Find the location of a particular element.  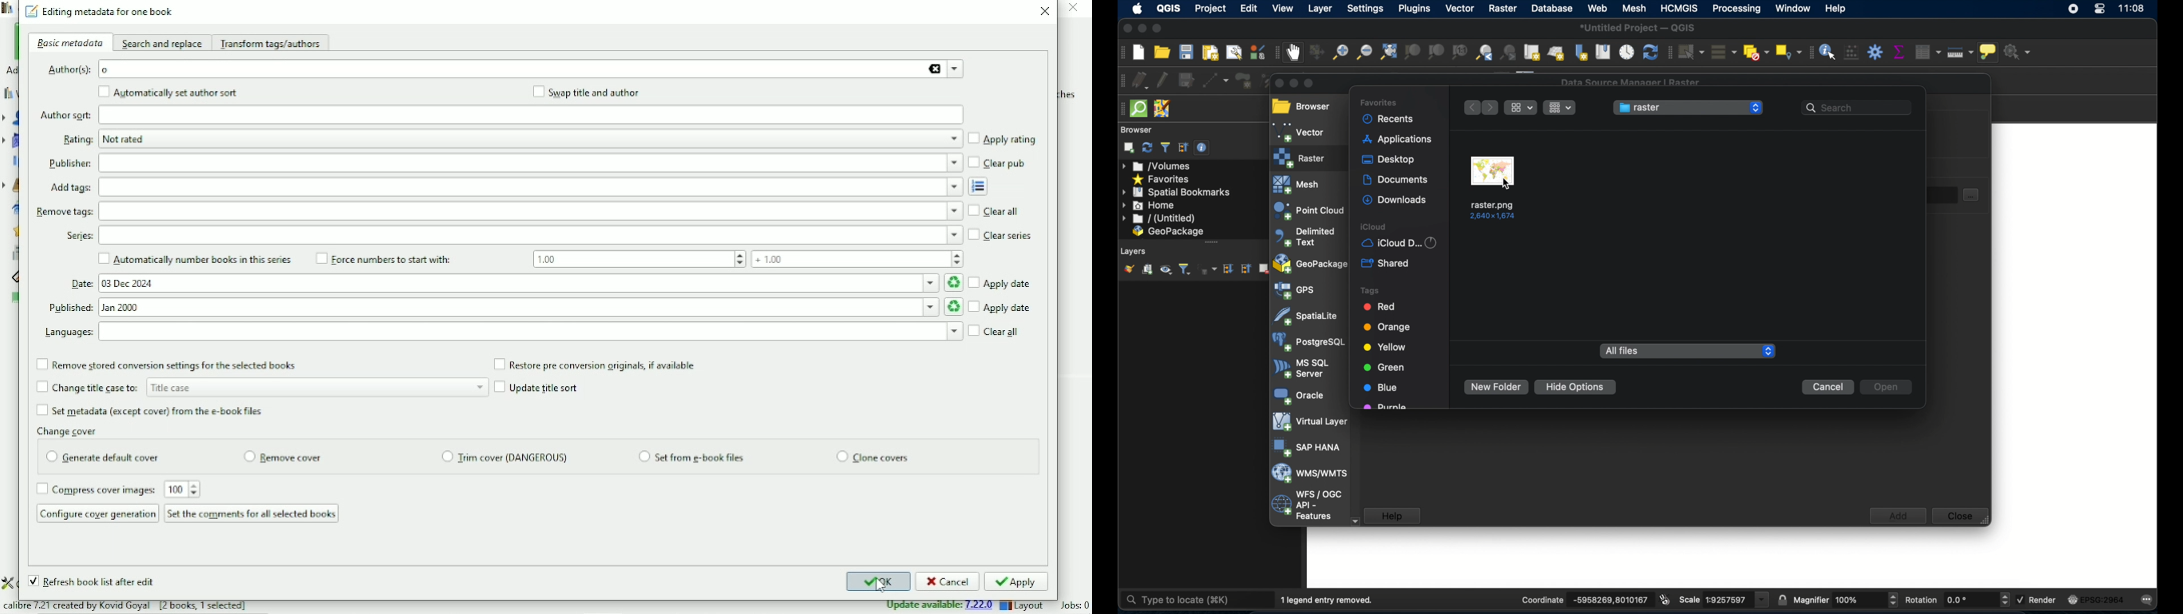

render is located at coordinates (2046, 600).